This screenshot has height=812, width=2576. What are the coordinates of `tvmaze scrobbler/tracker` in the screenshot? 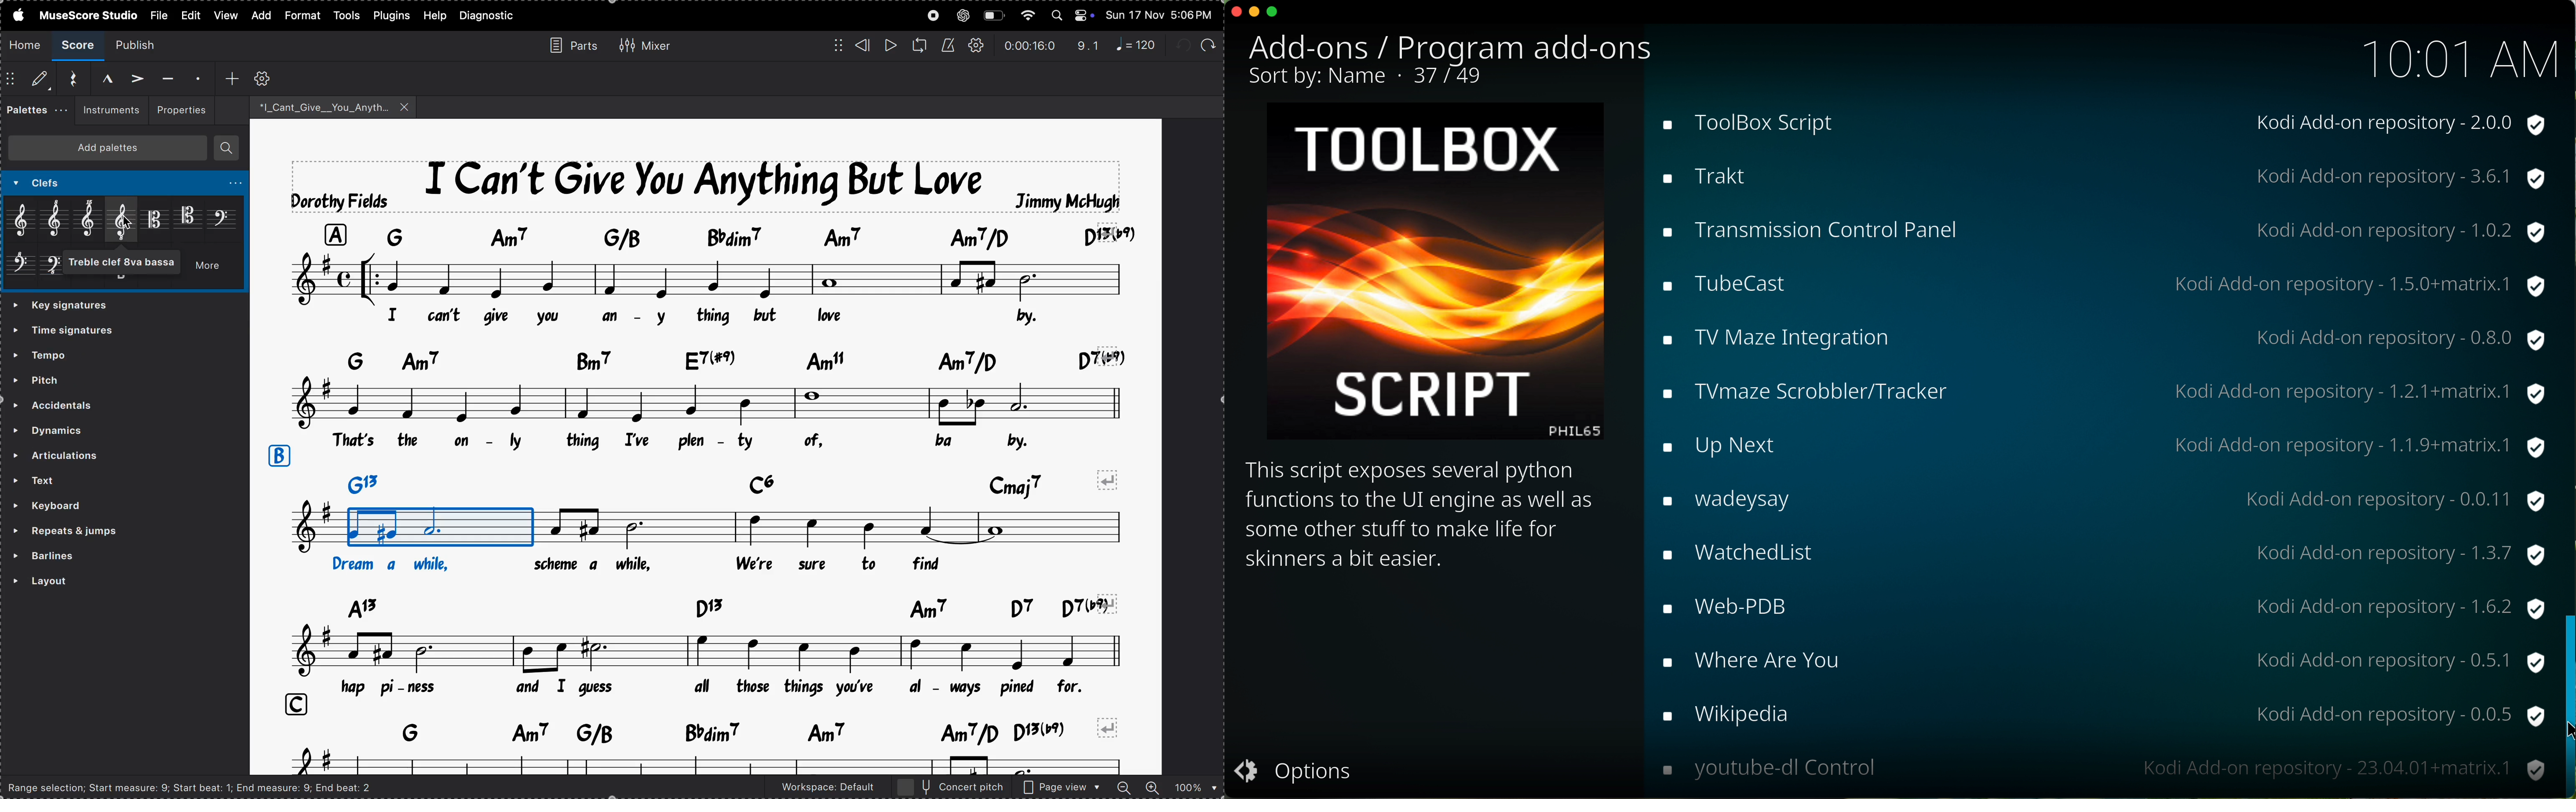 It's located at (2097, 390).